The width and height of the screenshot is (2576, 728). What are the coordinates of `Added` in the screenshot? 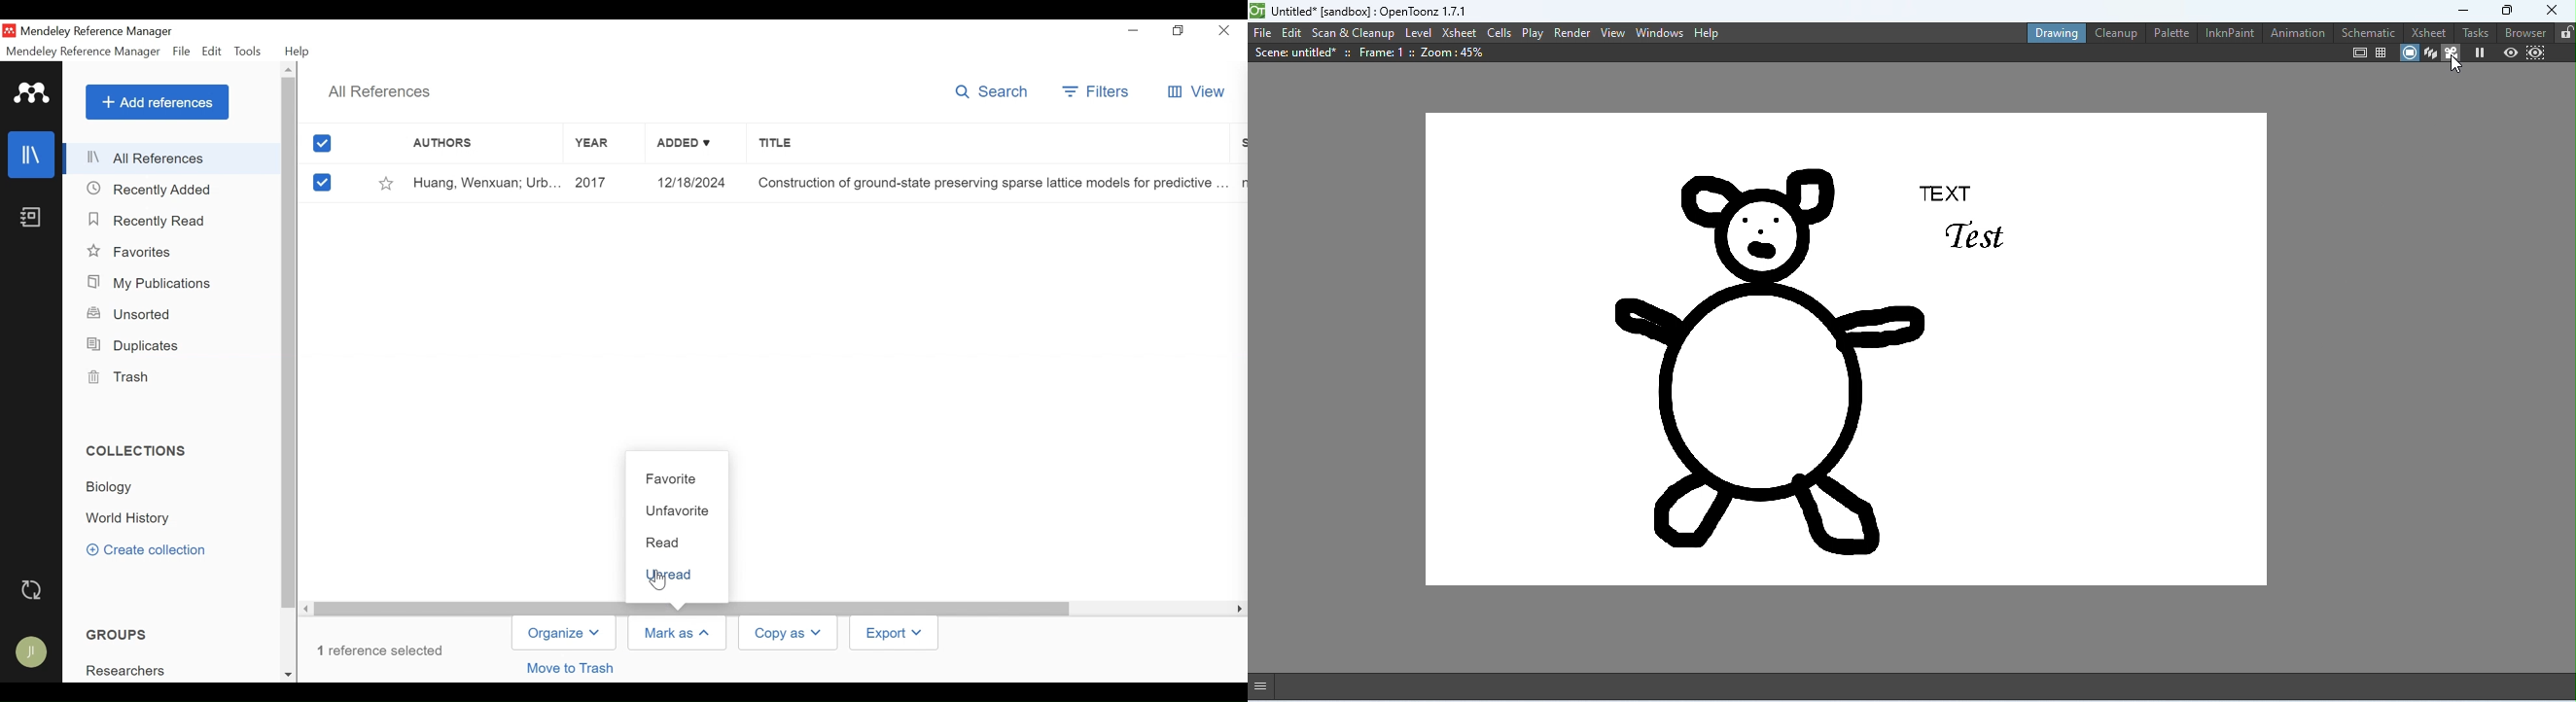 It's located at (696, 183).